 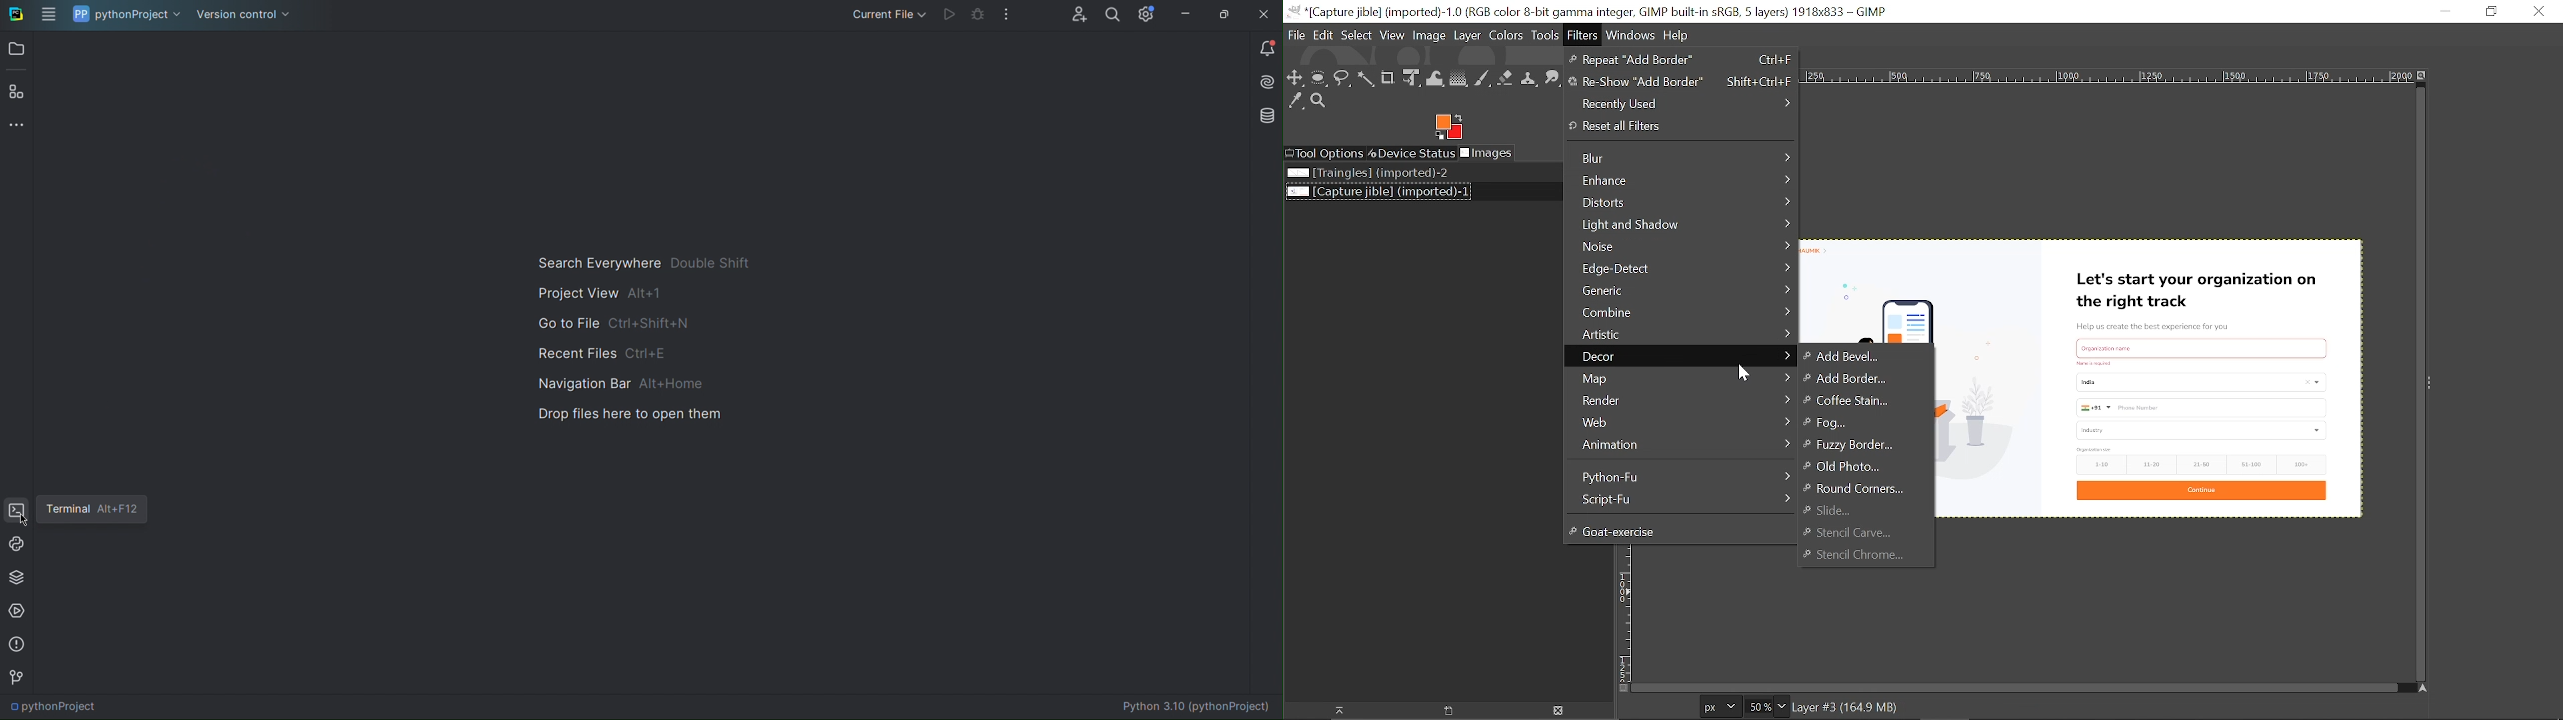 I want to click on Raise the image display, so click(x=1449, y=711).